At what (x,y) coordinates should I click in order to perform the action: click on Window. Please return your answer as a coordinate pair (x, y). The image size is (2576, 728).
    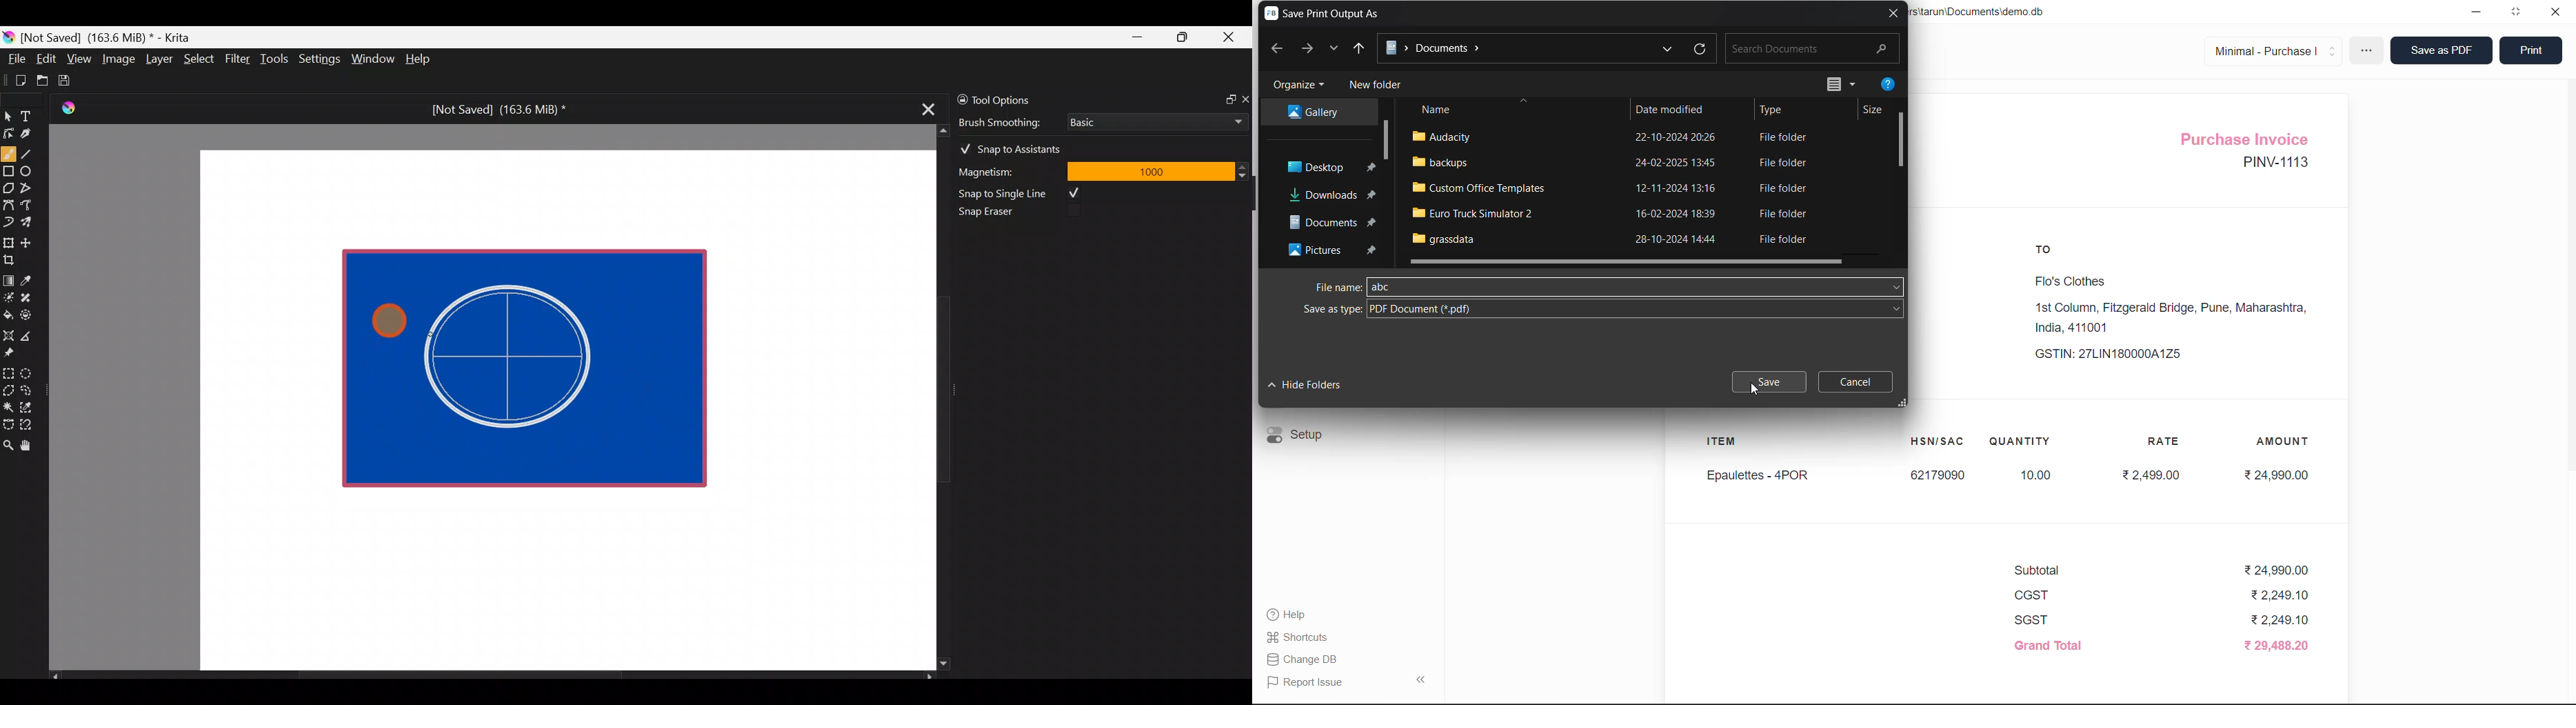
    Looking at the image, I should click on (373, 60).